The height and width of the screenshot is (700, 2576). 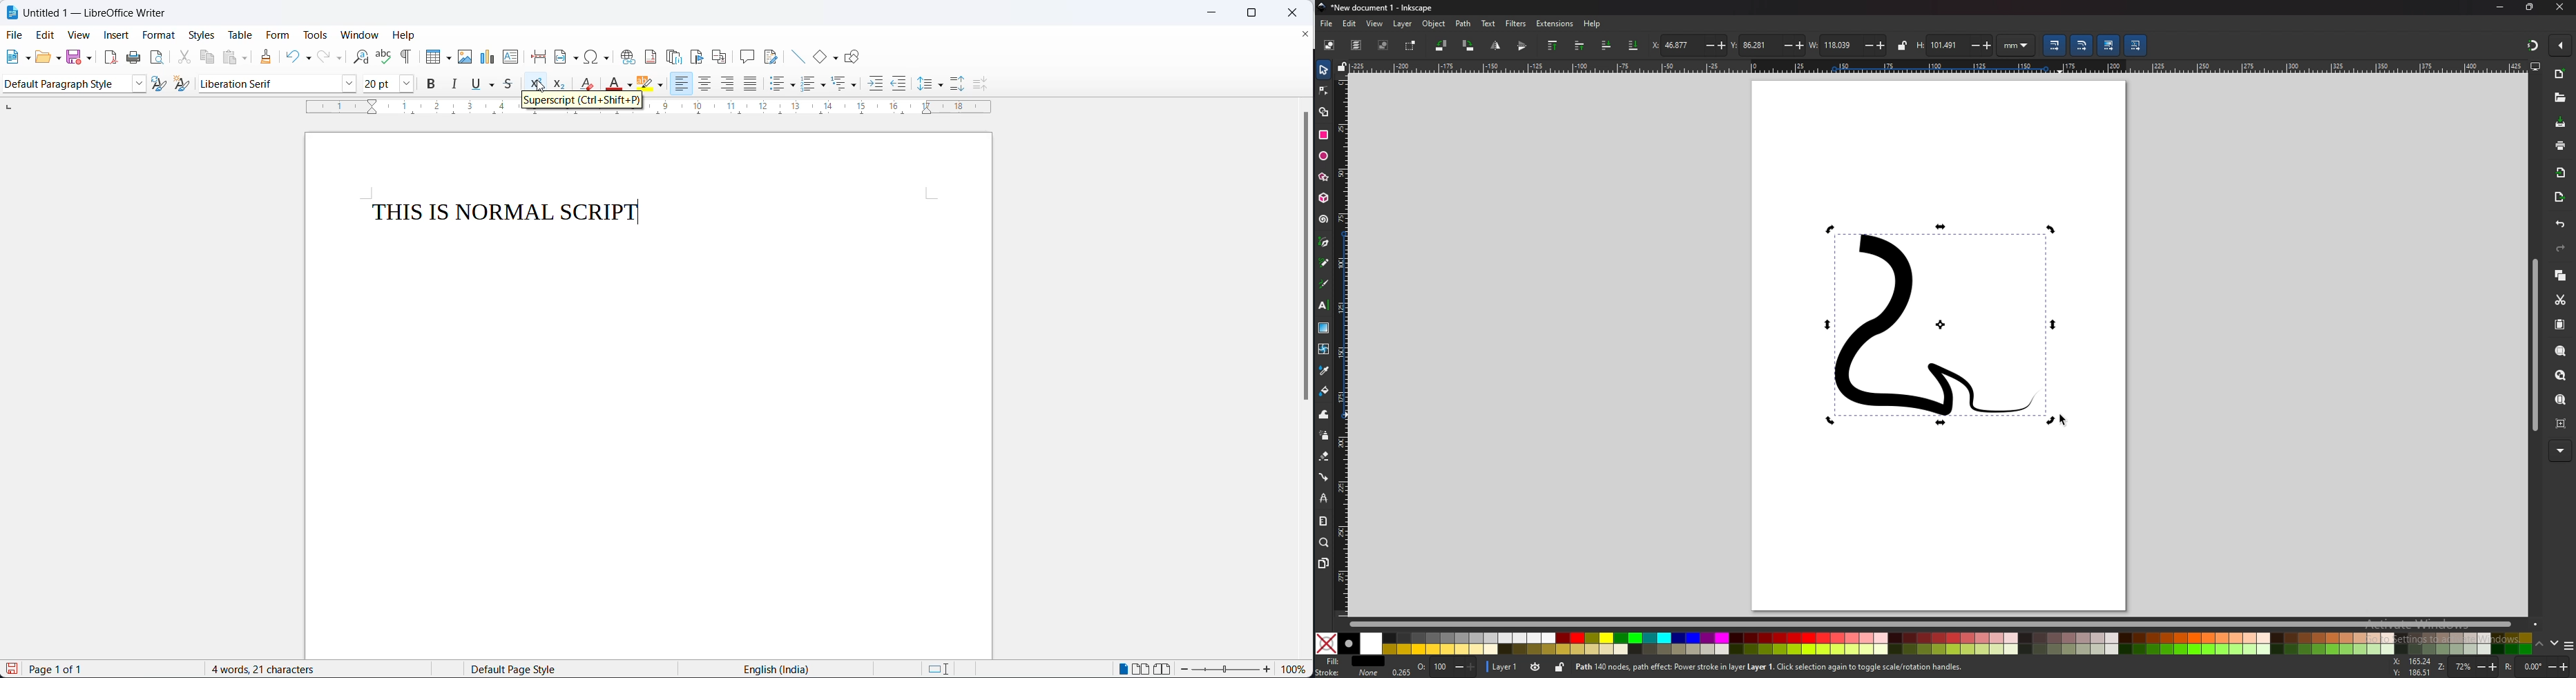 I want to click on create new style from selection, so click(x=187, y=86).